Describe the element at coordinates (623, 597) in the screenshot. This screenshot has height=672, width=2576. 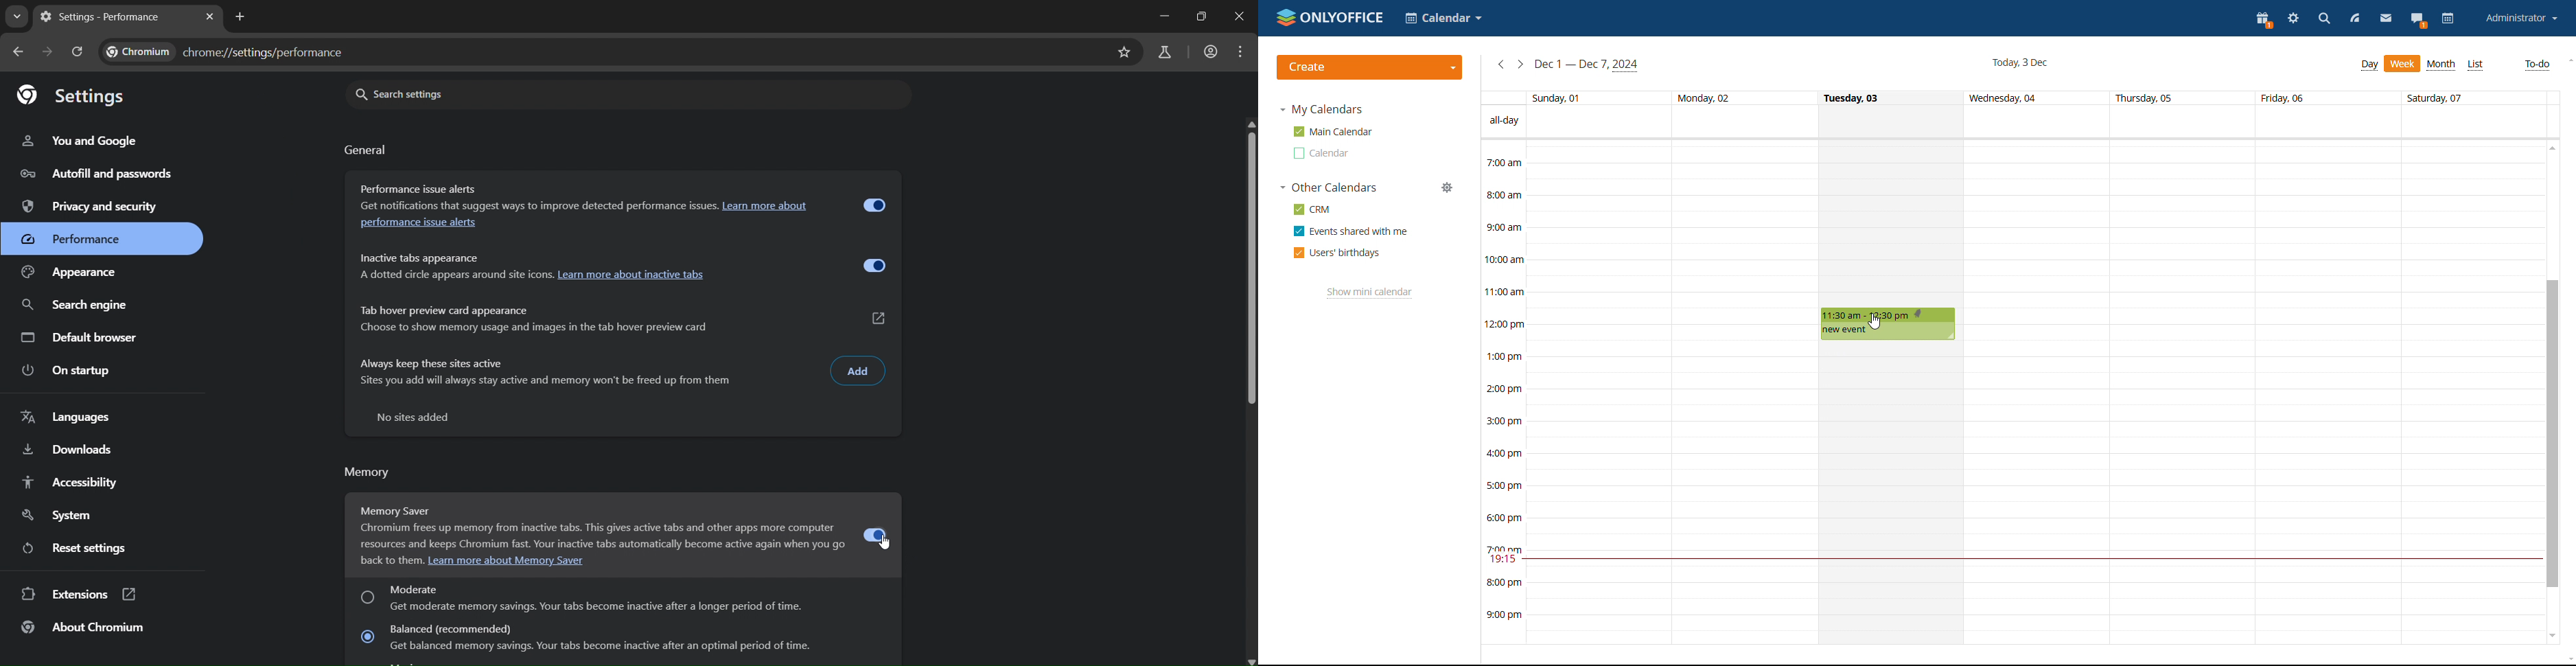
I see `Moderate` at that location.